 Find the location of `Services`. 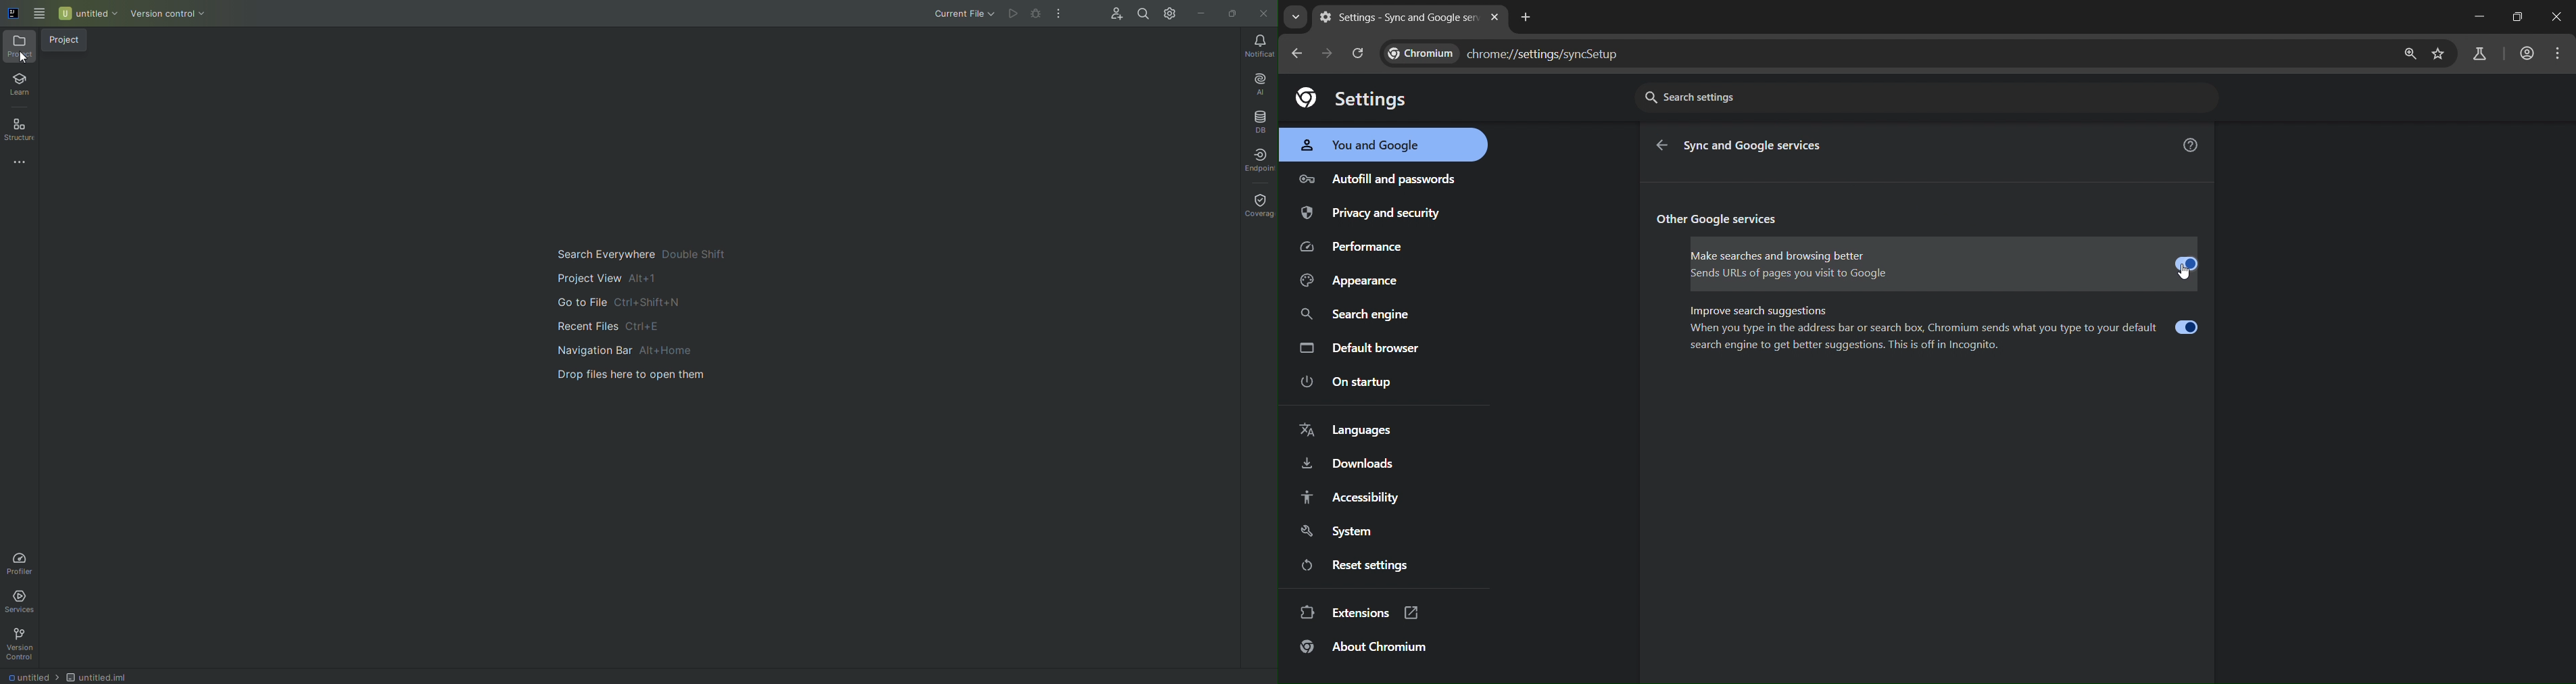

Services is located at coordinates (22, 602).